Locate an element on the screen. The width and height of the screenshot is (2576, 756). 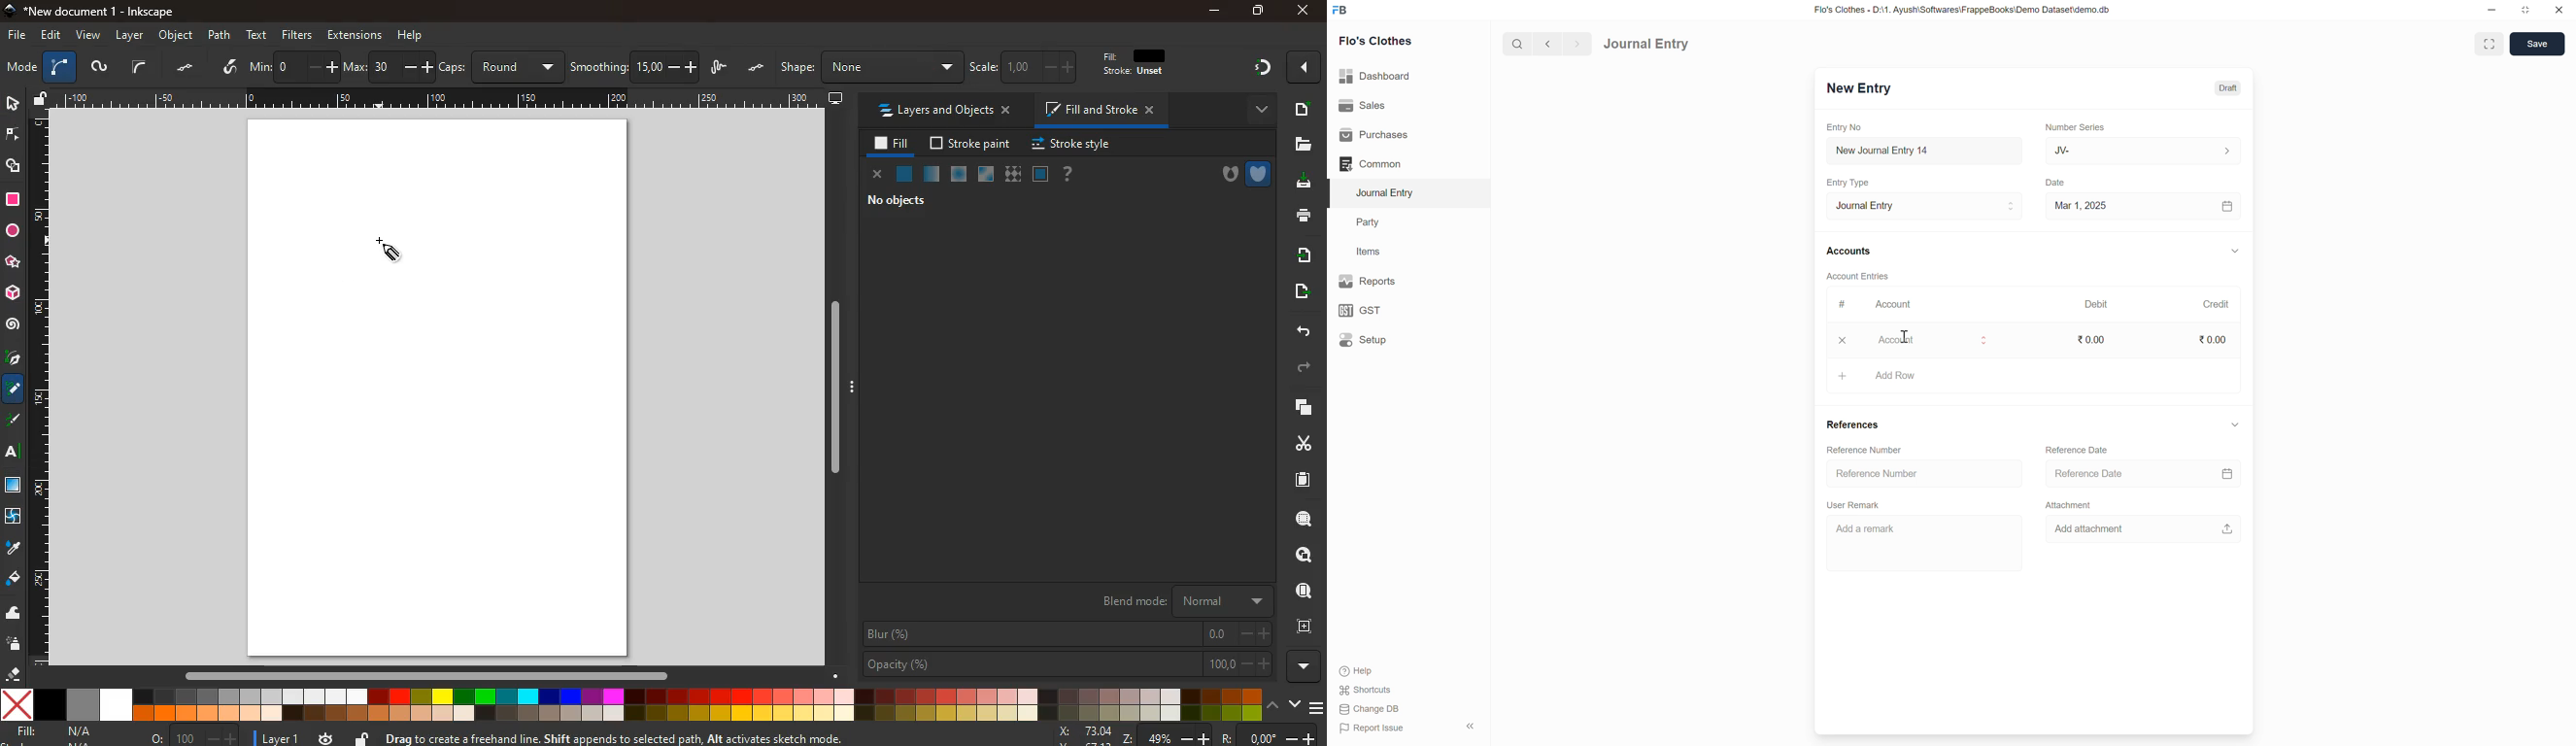
document is located at coordinates (1305, 479).